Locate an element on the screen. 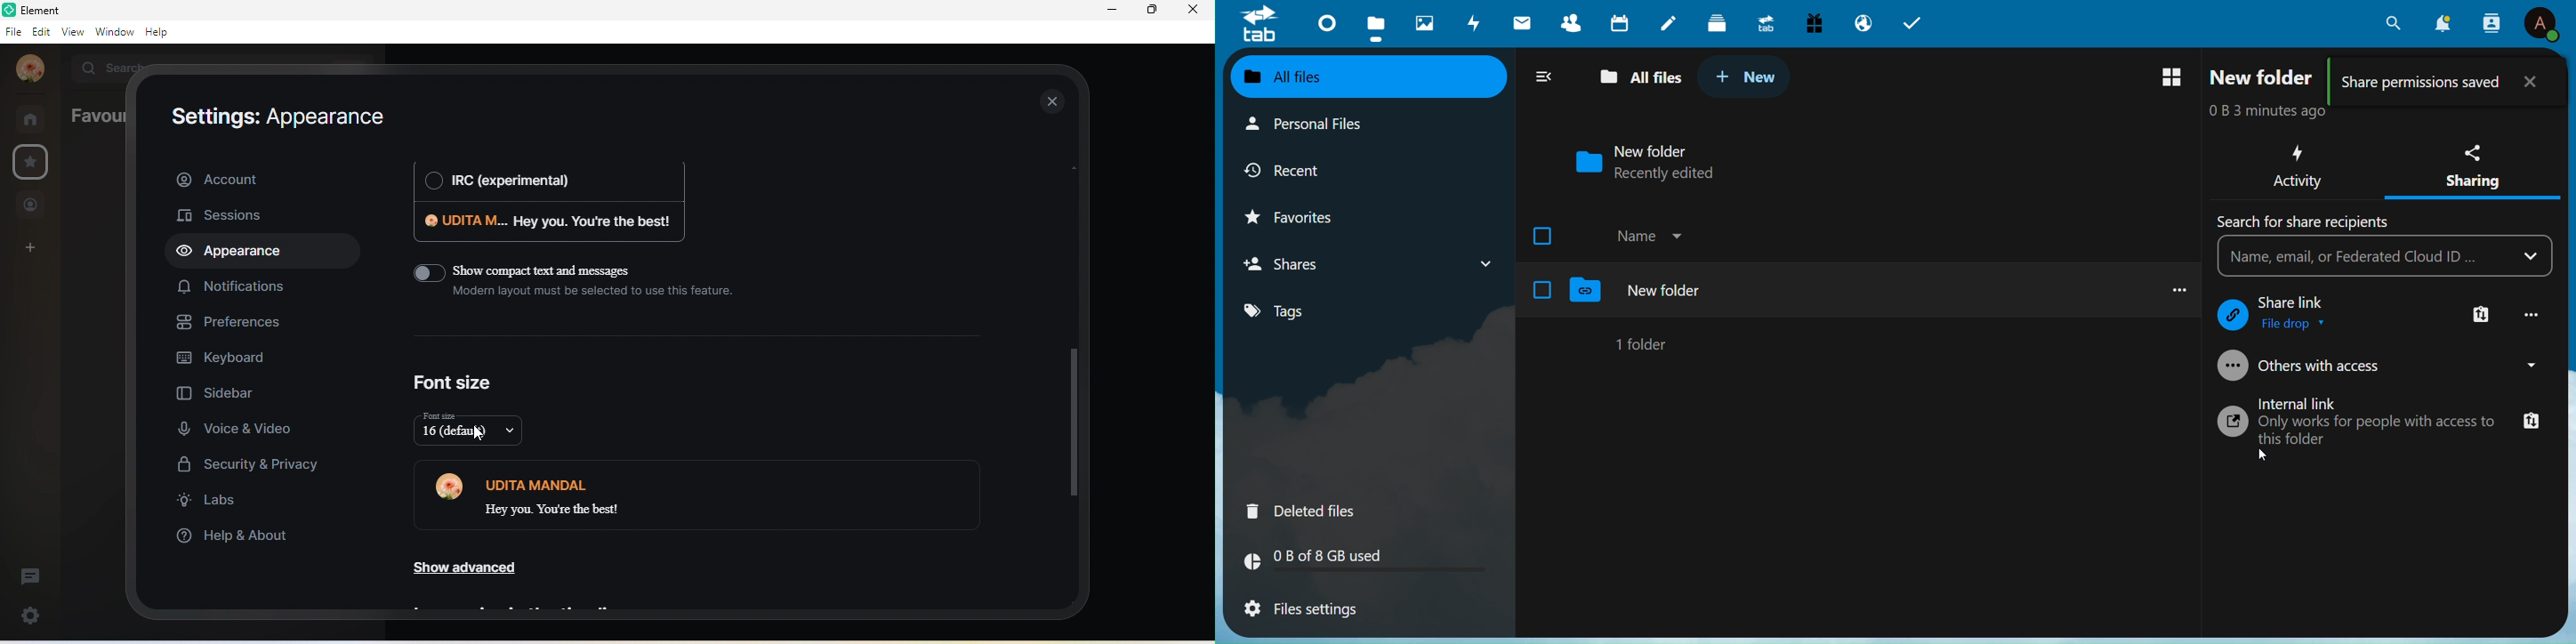 Image resolution: width=2576 pixels, height=644 pixels. sessions is located at coordinates (222, 216).